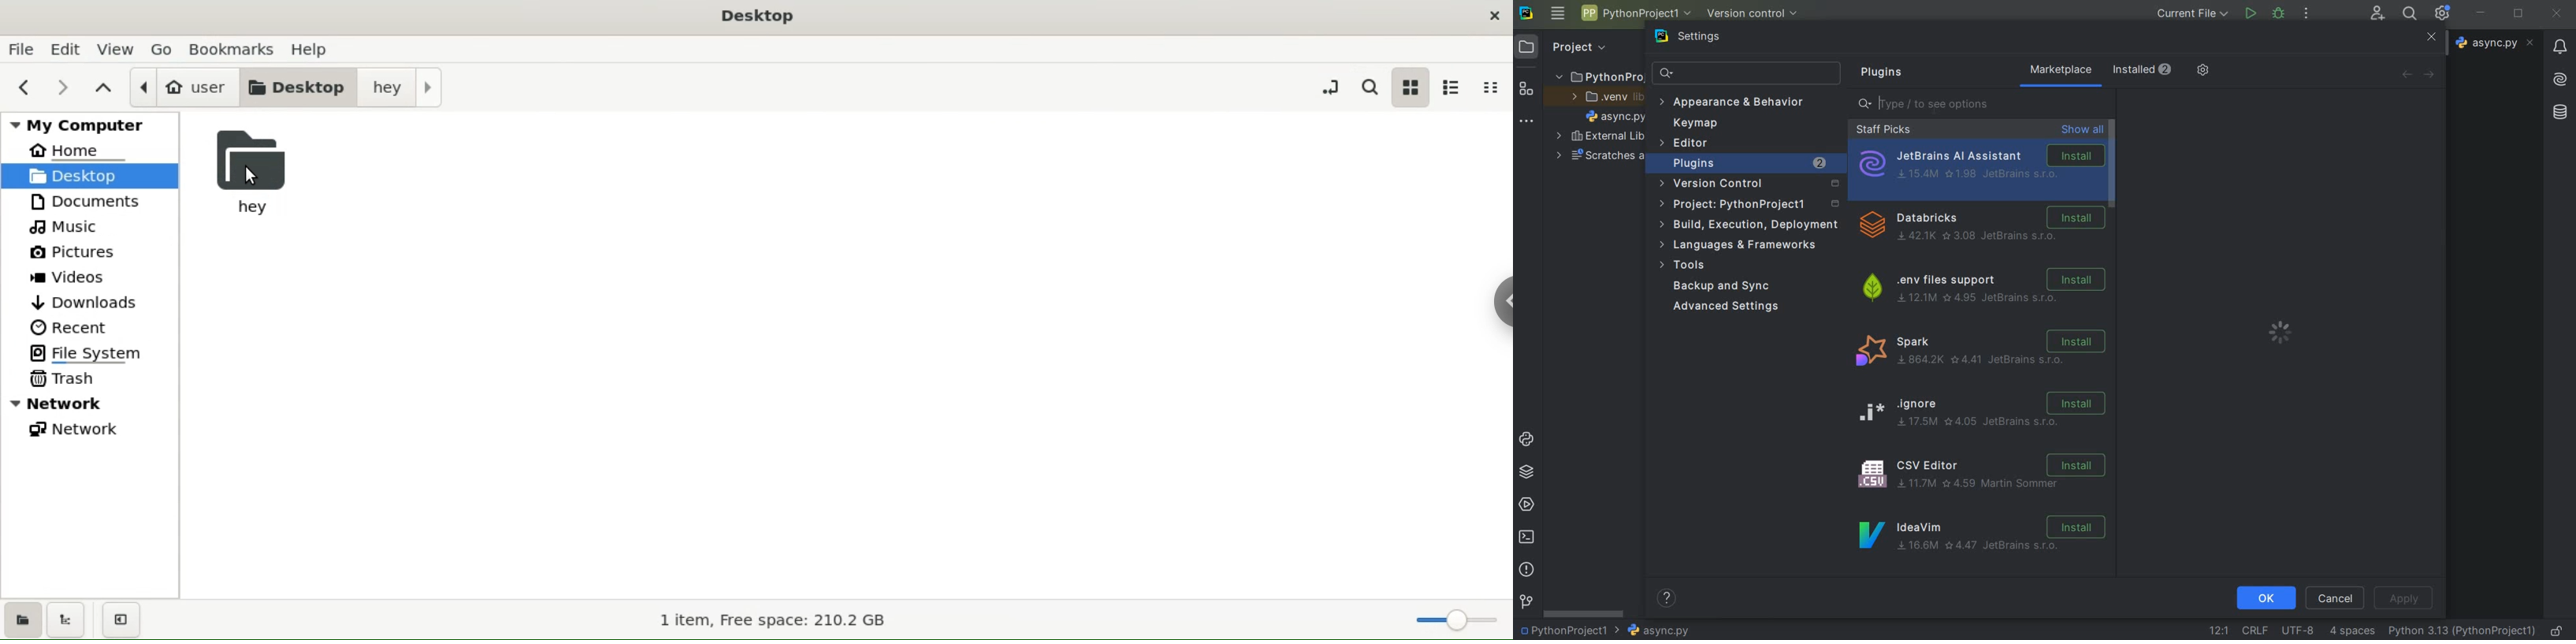  Describe the element at coordinates (786, 616) in the screenshot. I see `1 item, Free space: 210.2 GB` at that location.